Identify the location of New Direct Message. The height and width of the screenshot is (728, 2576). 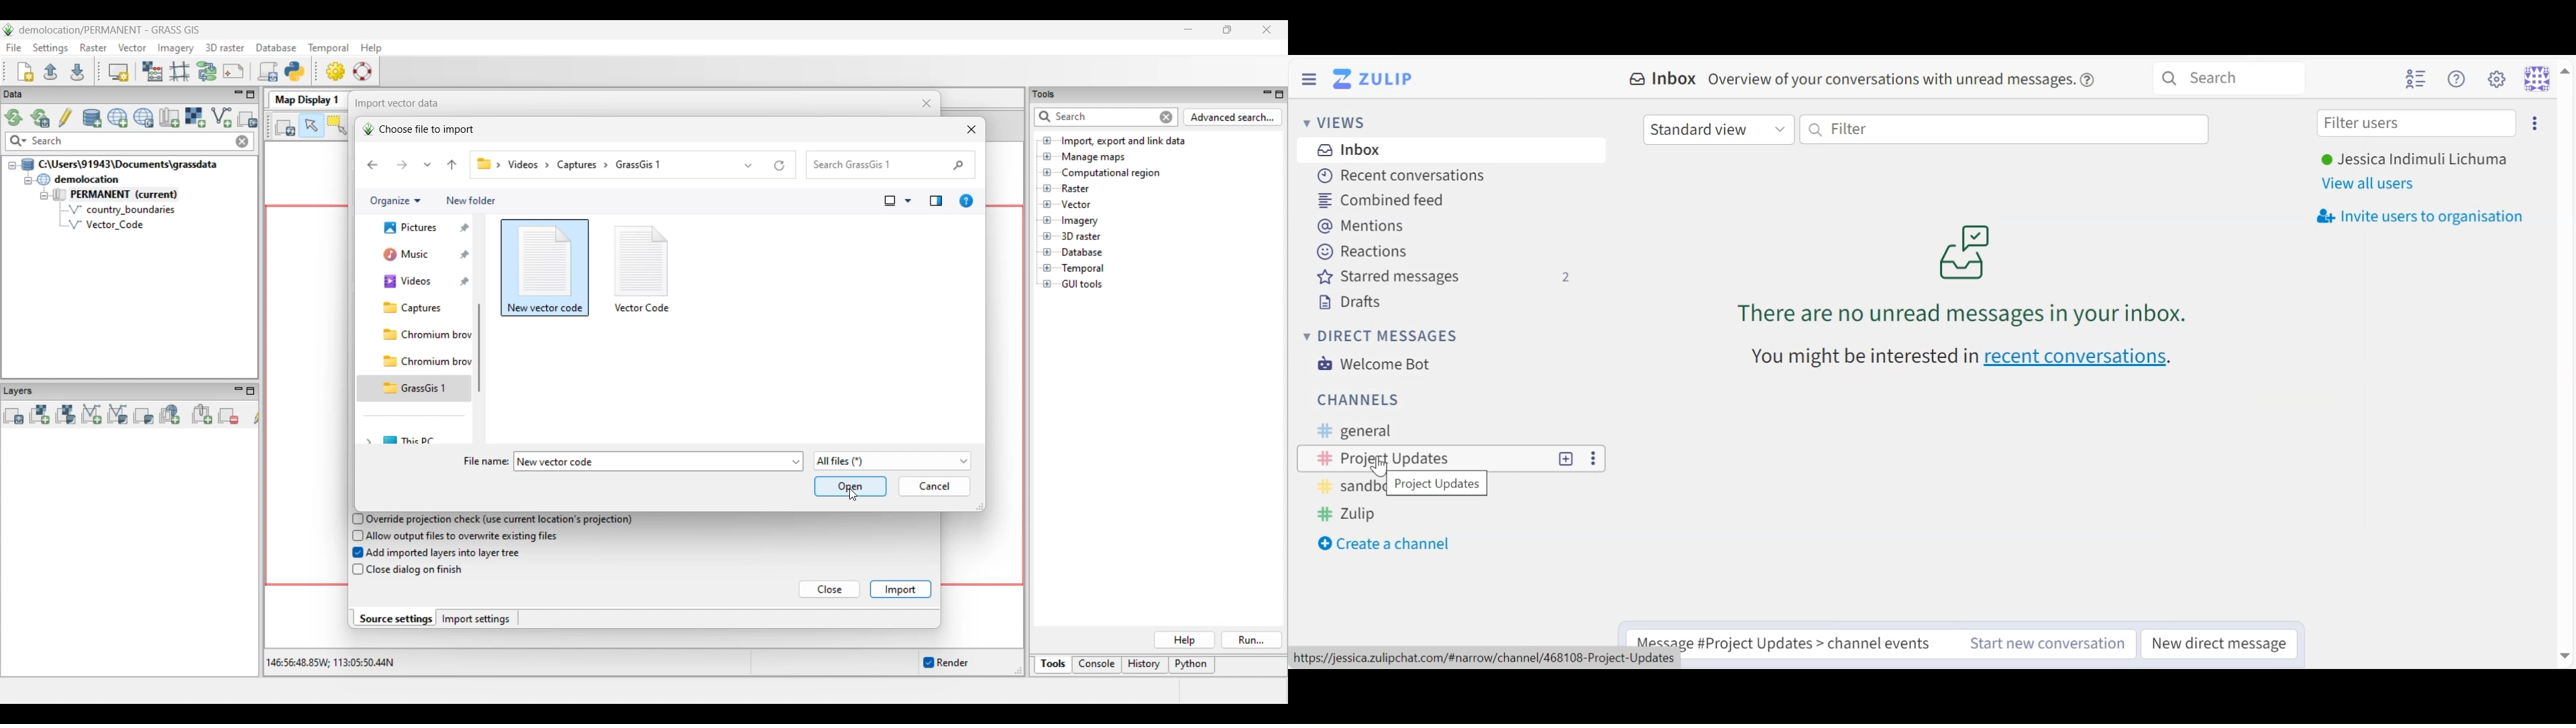
(2220, 644).